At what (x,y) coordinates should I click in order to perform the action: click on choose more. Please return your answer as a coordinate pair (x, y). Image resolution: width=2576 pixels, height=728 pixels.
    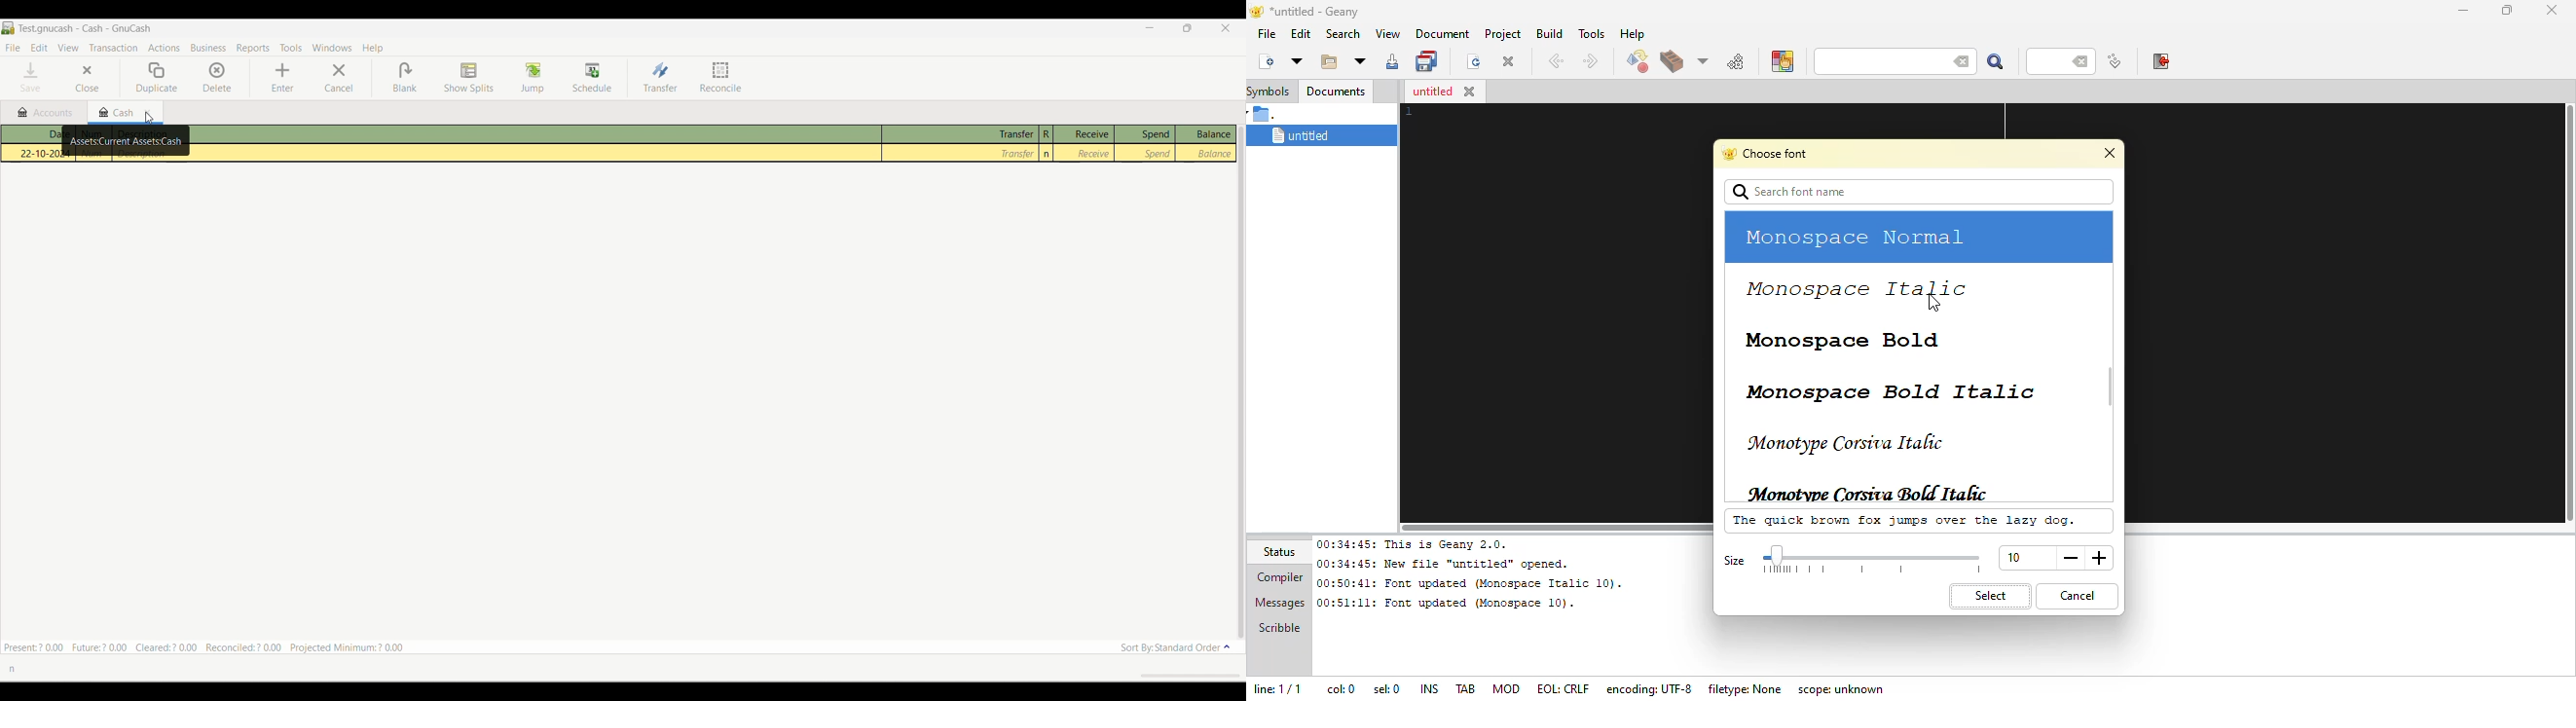
    Looking at the image, I should click on (1701, 60).